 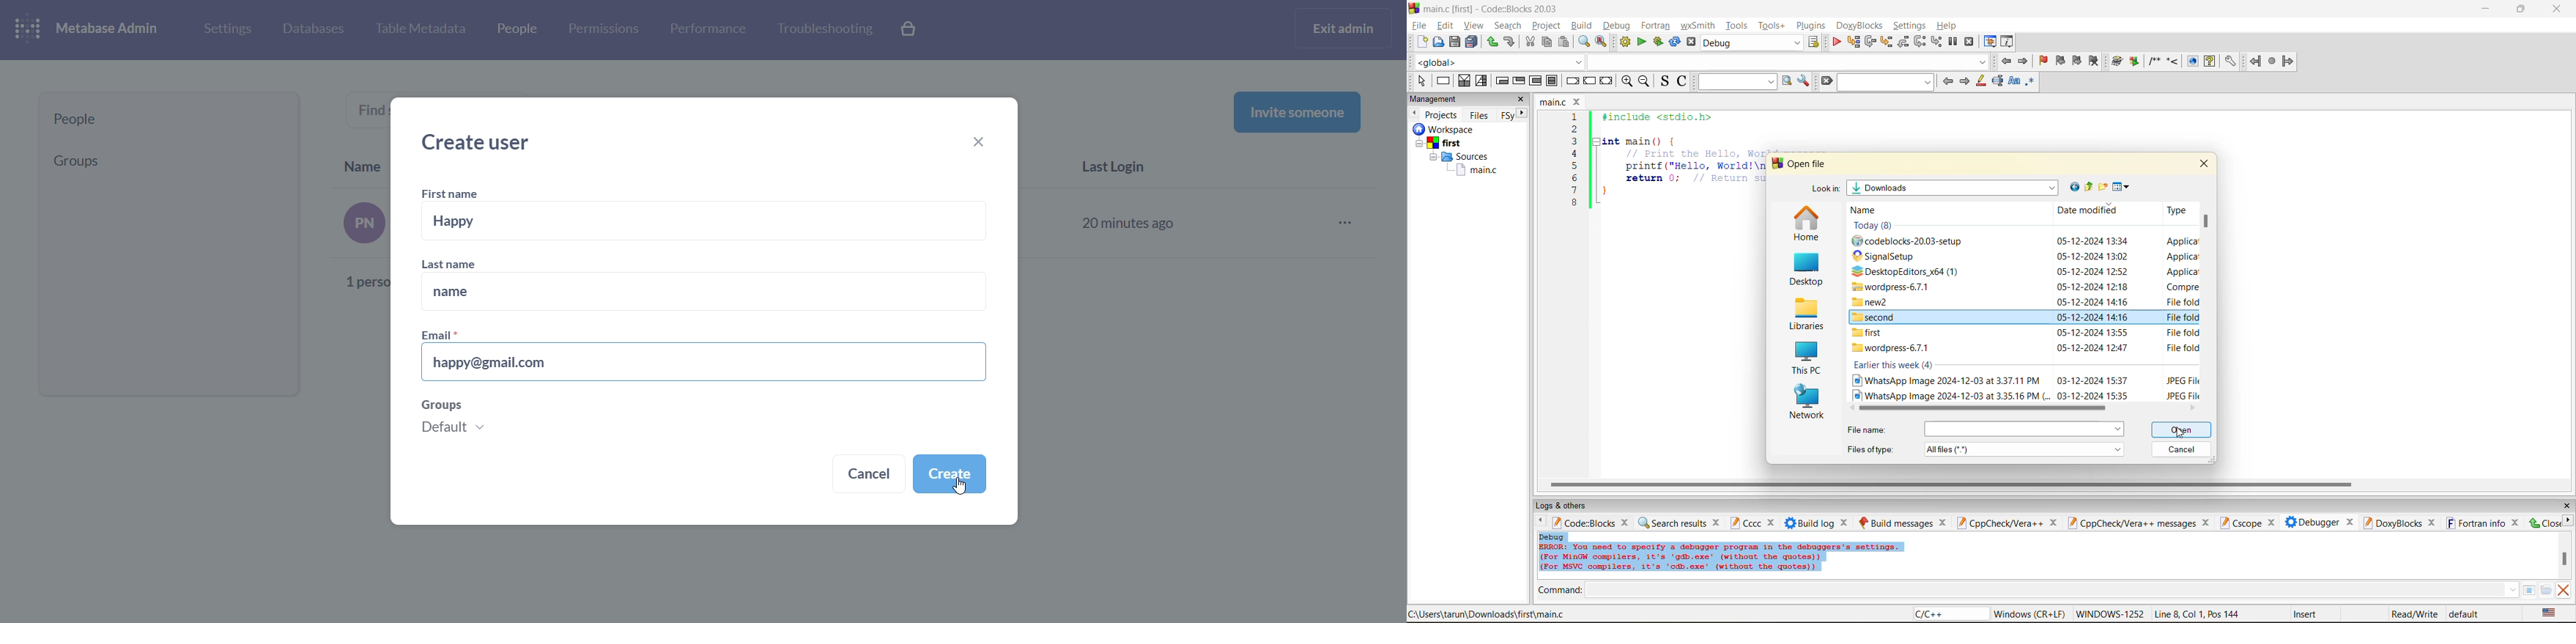 What do you see at coordinates (1738, 25) in the screenshot?
I see `tools` at bounding box center [1738, 25].